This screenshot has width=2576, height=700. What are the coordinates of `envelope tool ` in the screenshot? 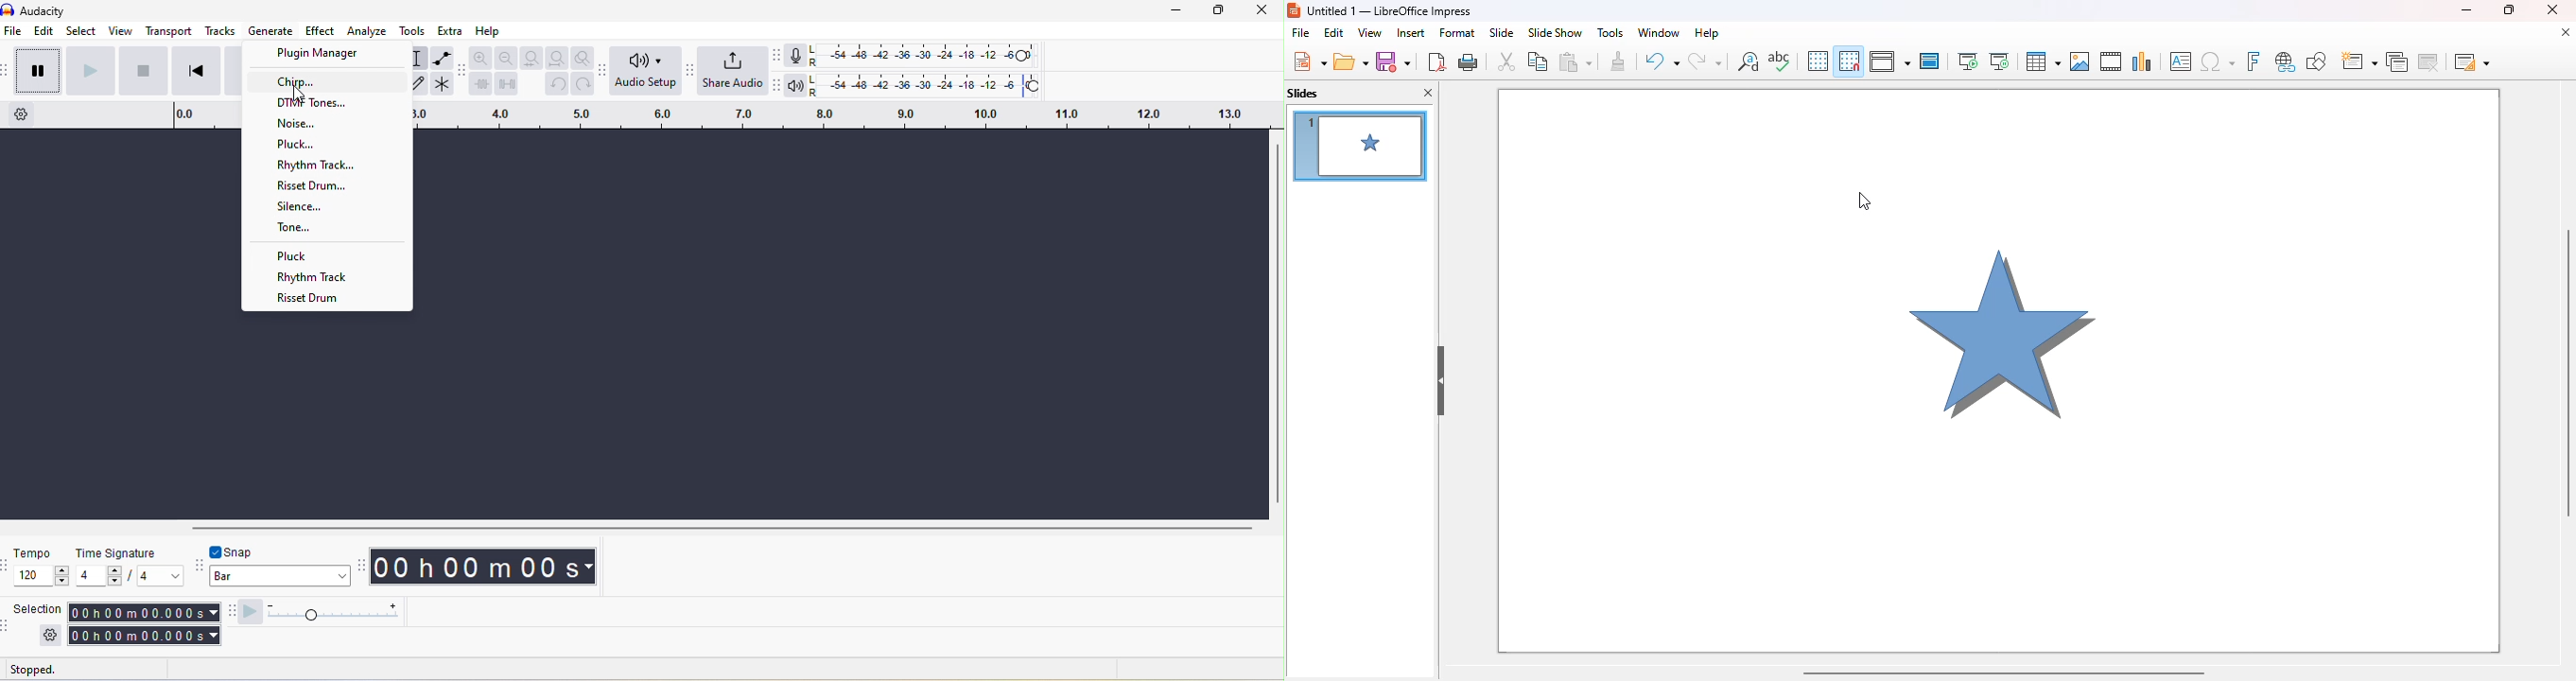 It's located at (443, 57).